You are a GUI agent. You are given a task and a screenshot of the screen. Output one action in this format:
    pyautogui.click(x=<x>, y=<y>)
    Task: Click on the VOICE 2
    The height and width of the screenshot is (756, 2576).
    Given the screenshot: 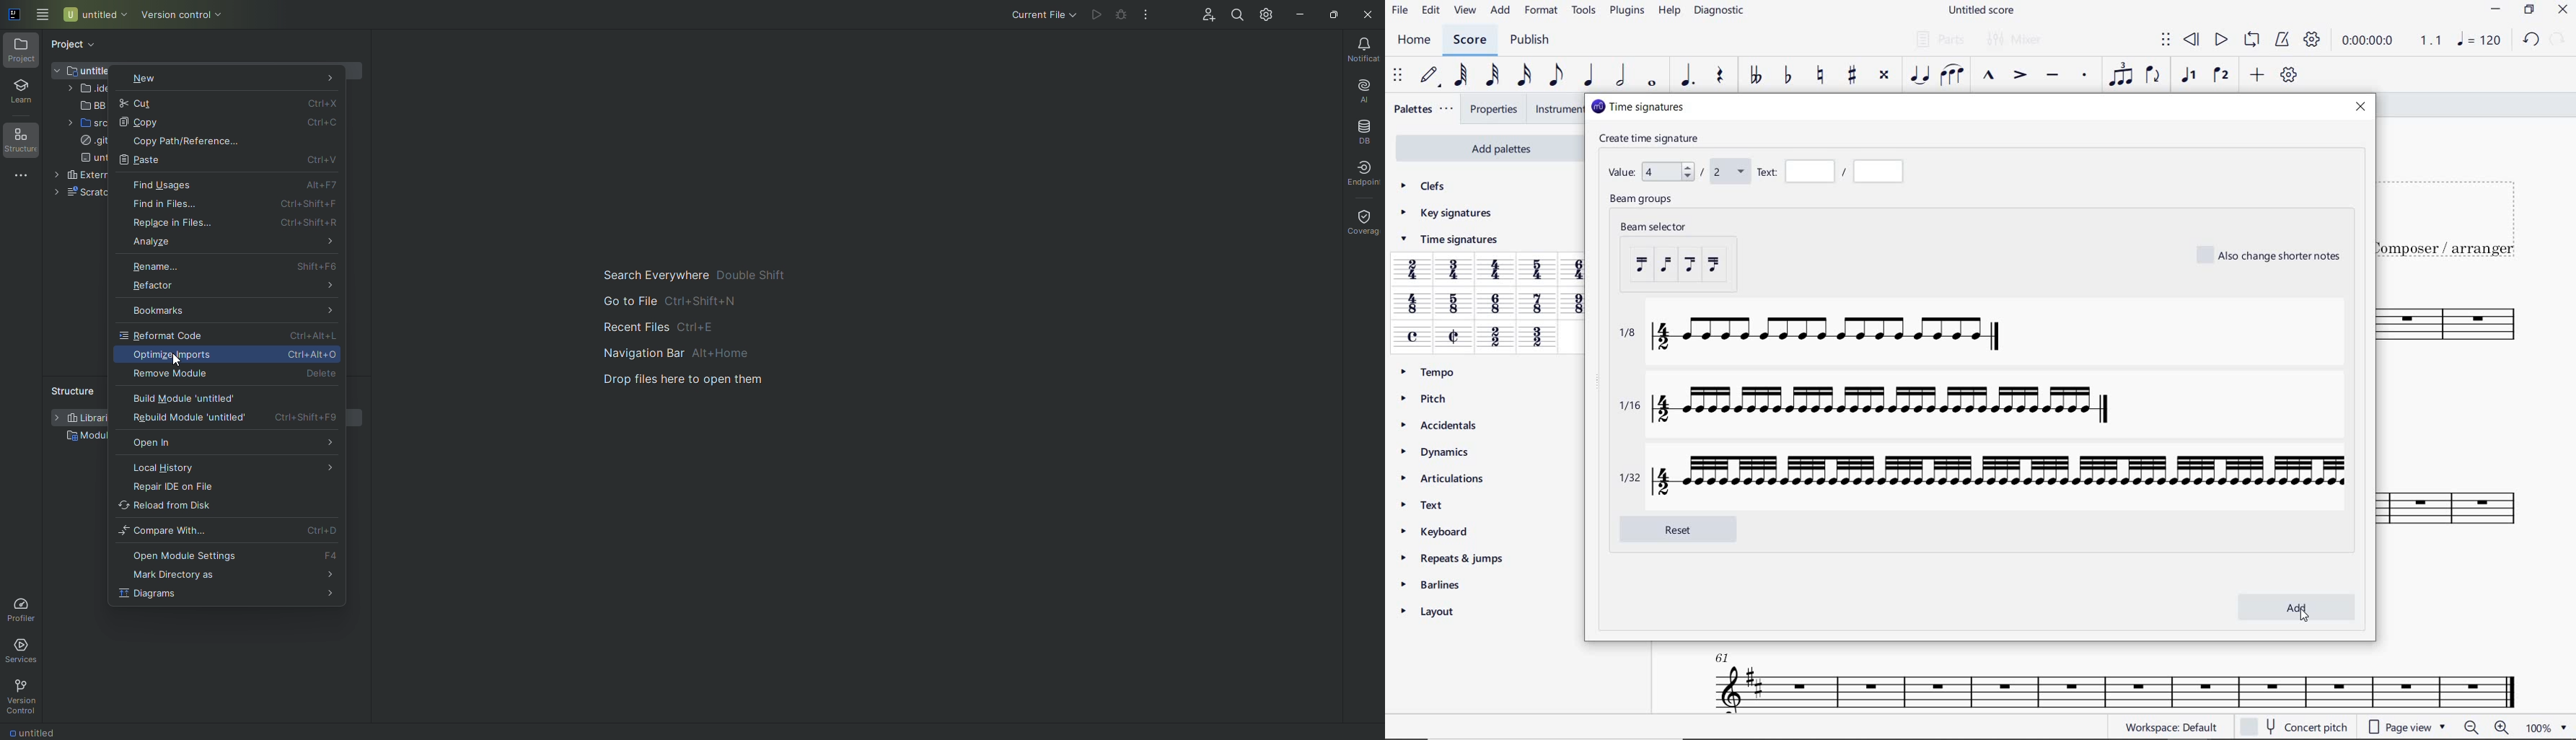 What is the action you would take?
    pyautogui.click(x=2220, y=76)
    